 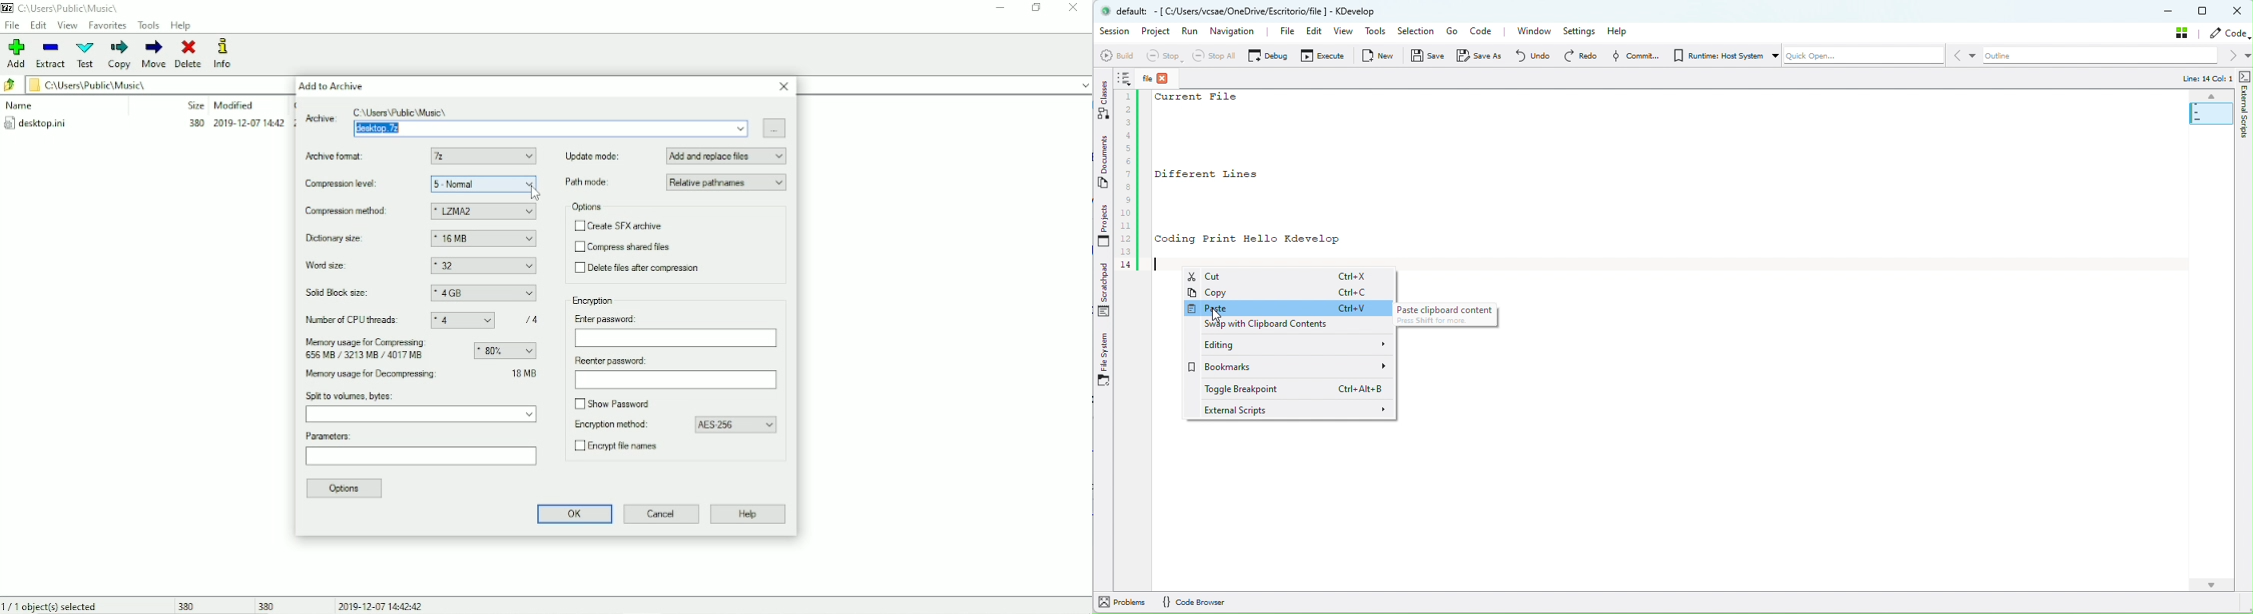 I want to click on Parameters, so click(x=330, y=436).